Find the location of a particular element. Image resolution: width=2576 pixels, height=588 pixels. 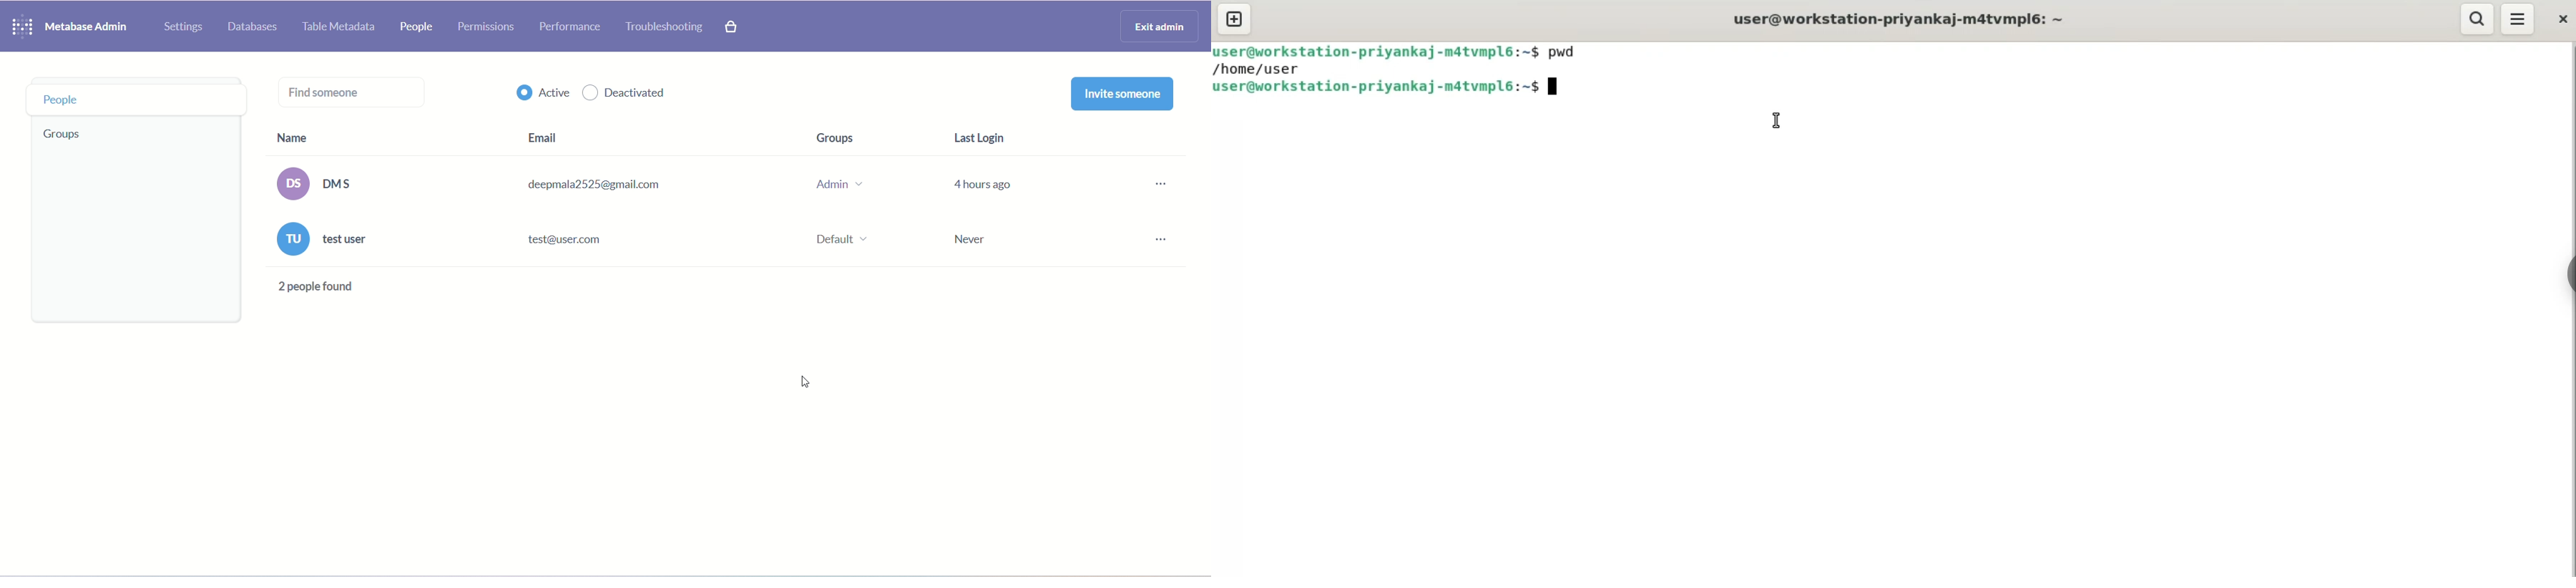

search is located at coordinates (2477, 19).